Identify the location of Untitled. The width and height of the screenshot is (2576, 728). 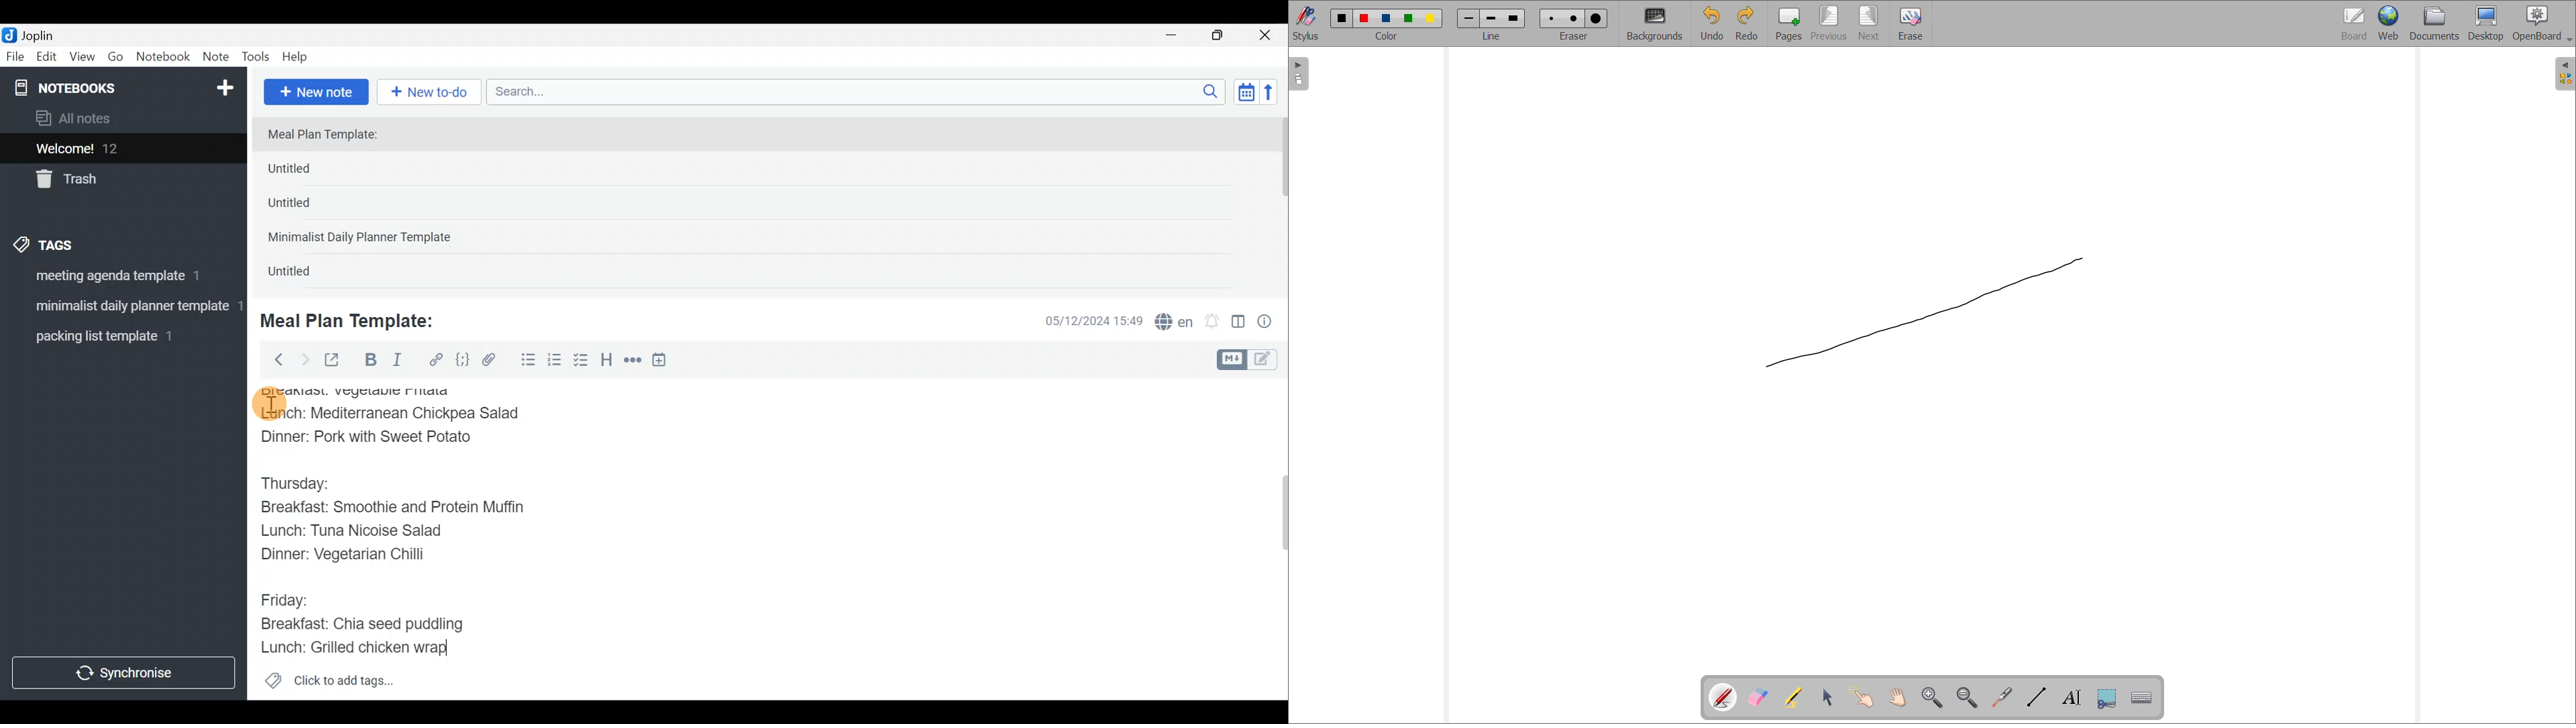
(307, 207).